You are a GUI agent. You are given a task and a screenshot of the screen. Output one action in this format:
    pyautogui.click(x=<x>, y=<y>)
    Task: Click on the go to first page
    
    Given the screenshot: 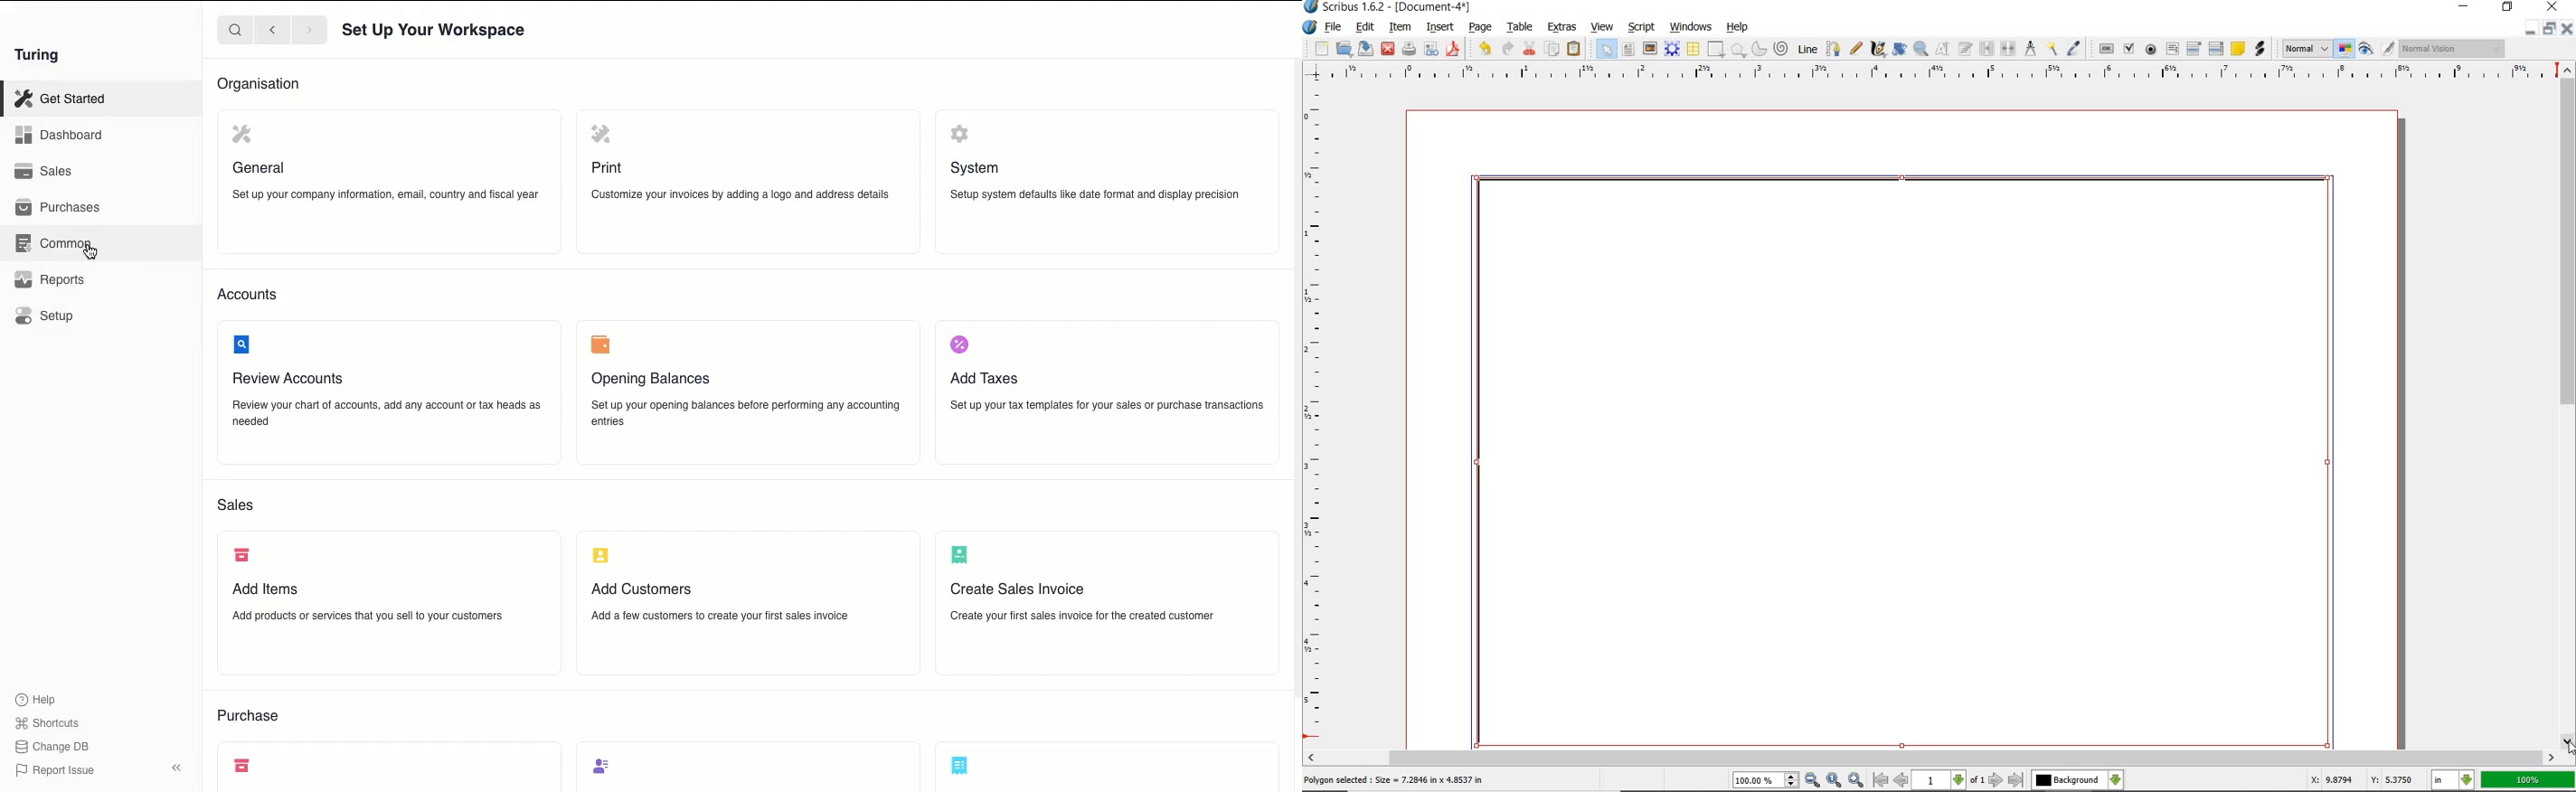 What is the action you would take?
    pyautogui.click(x=1882, y=781)
    